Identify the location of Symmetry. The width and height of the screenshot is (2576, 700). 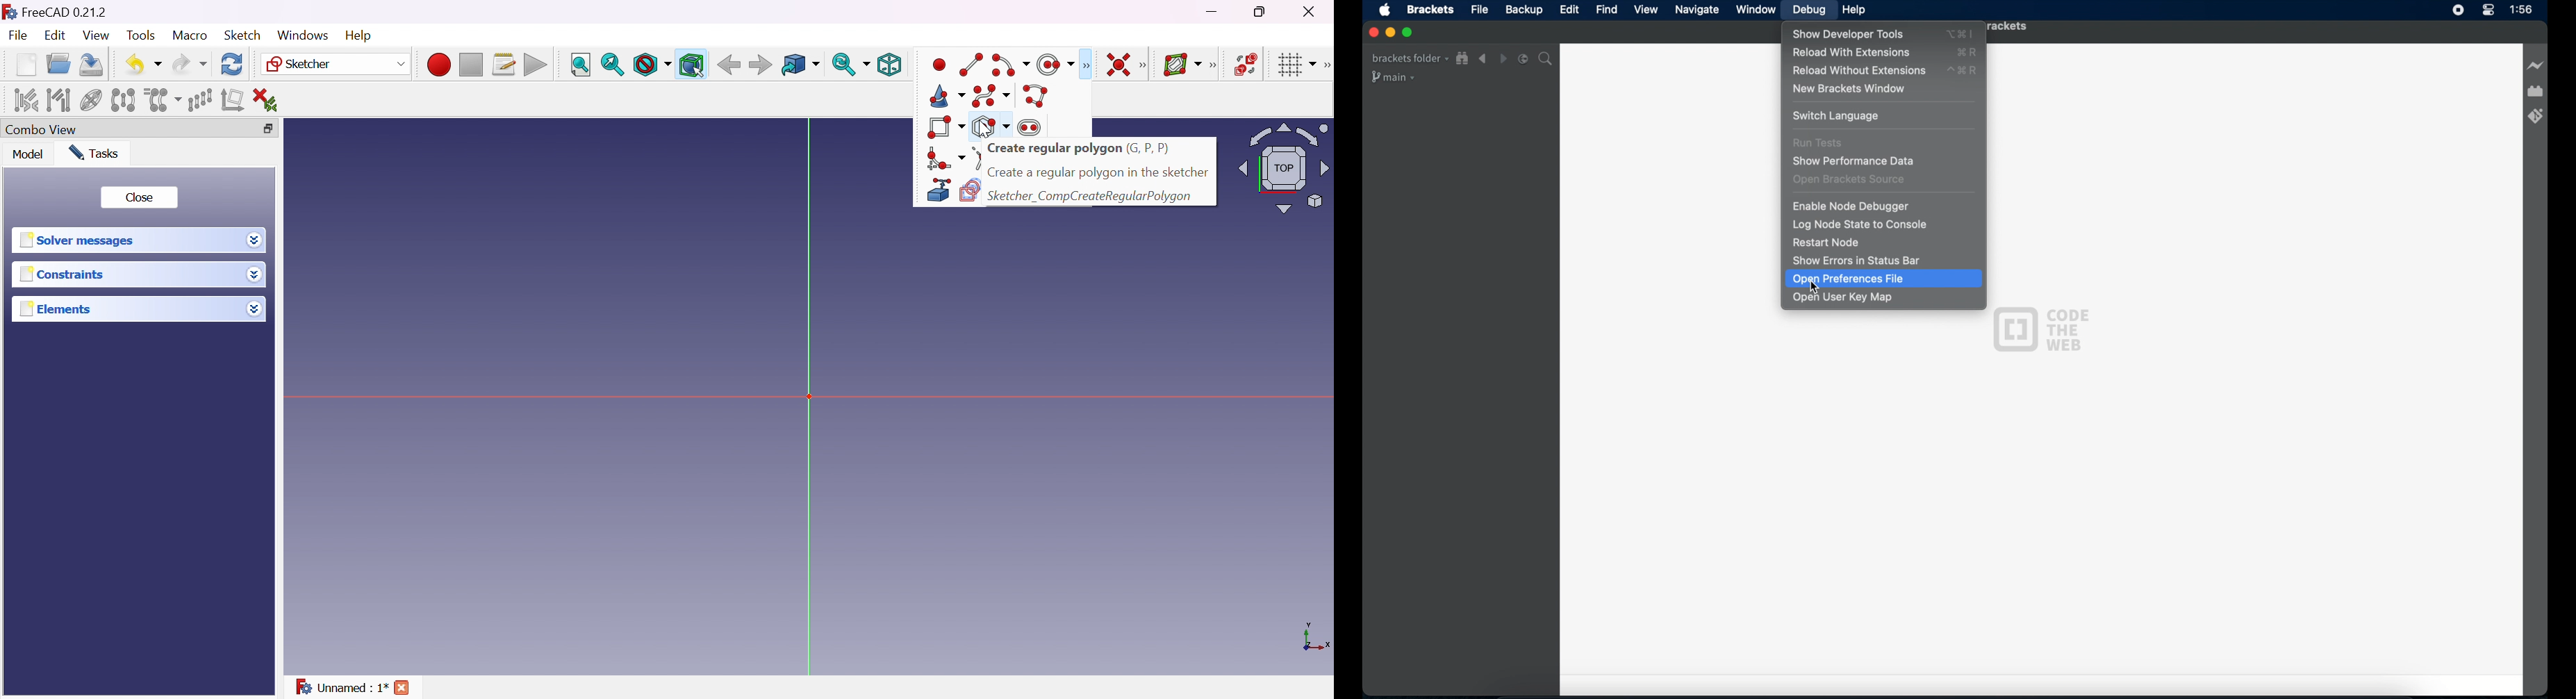
(124, 100).